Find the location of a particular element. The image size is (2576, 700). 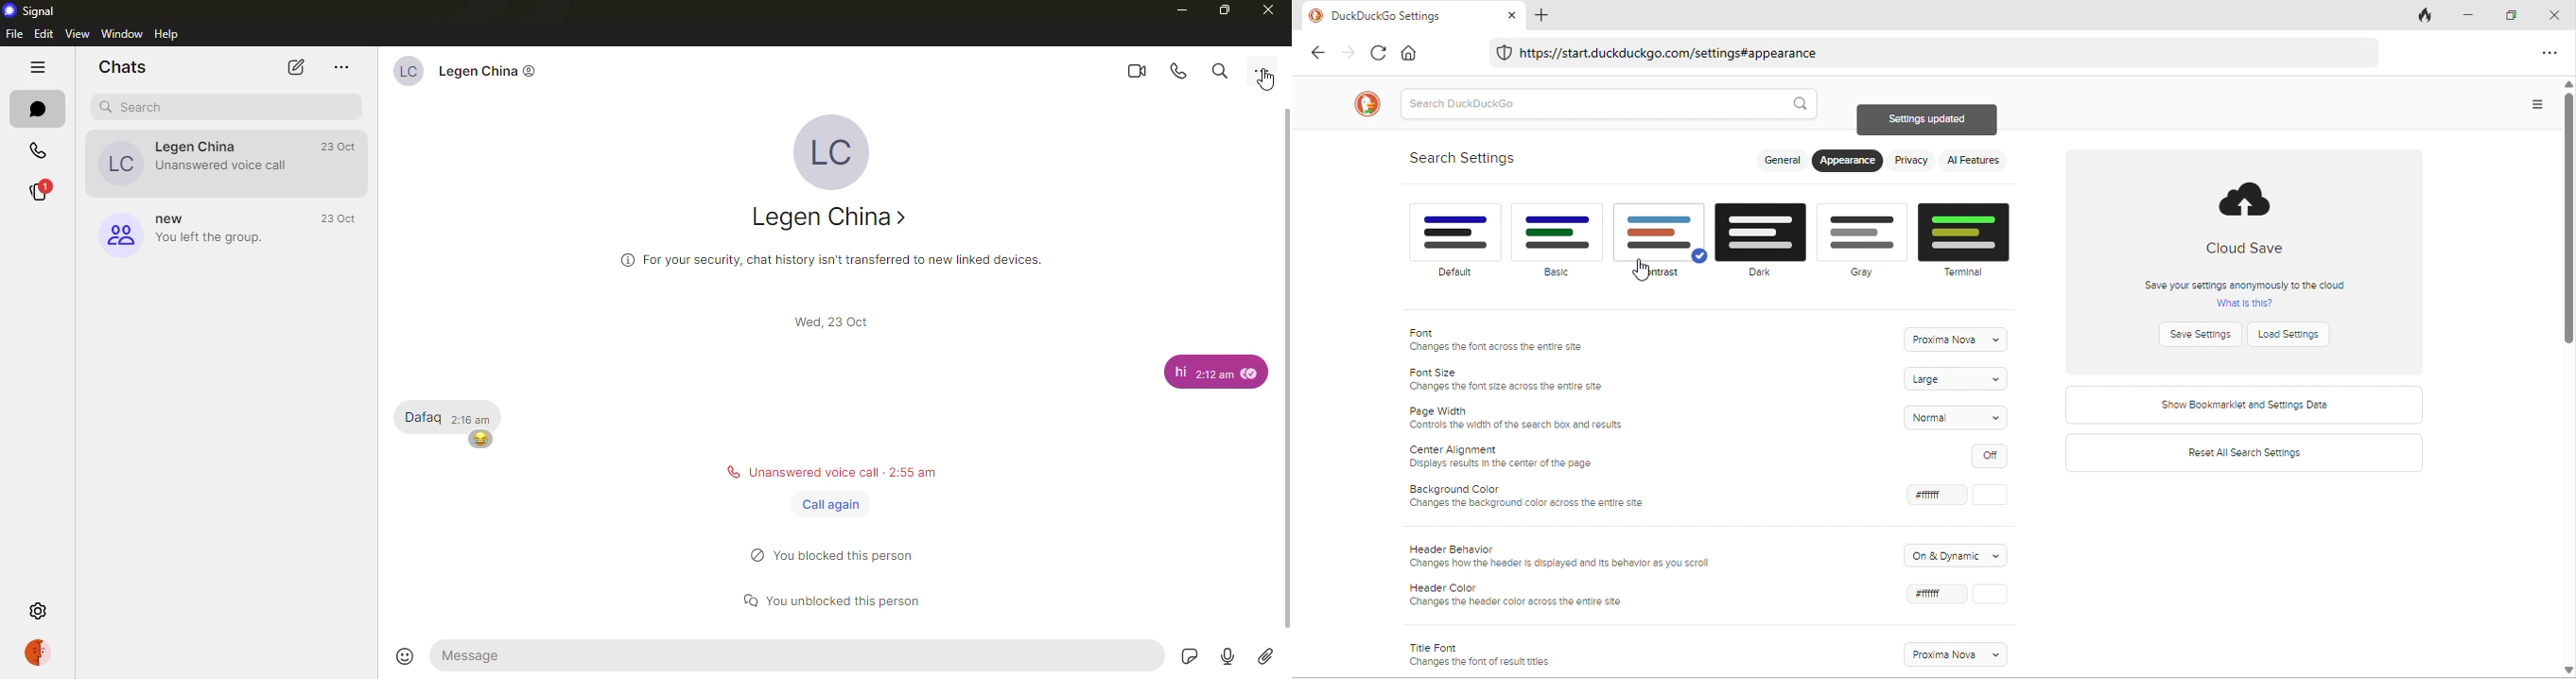

message is located at coordinates (423, 416).